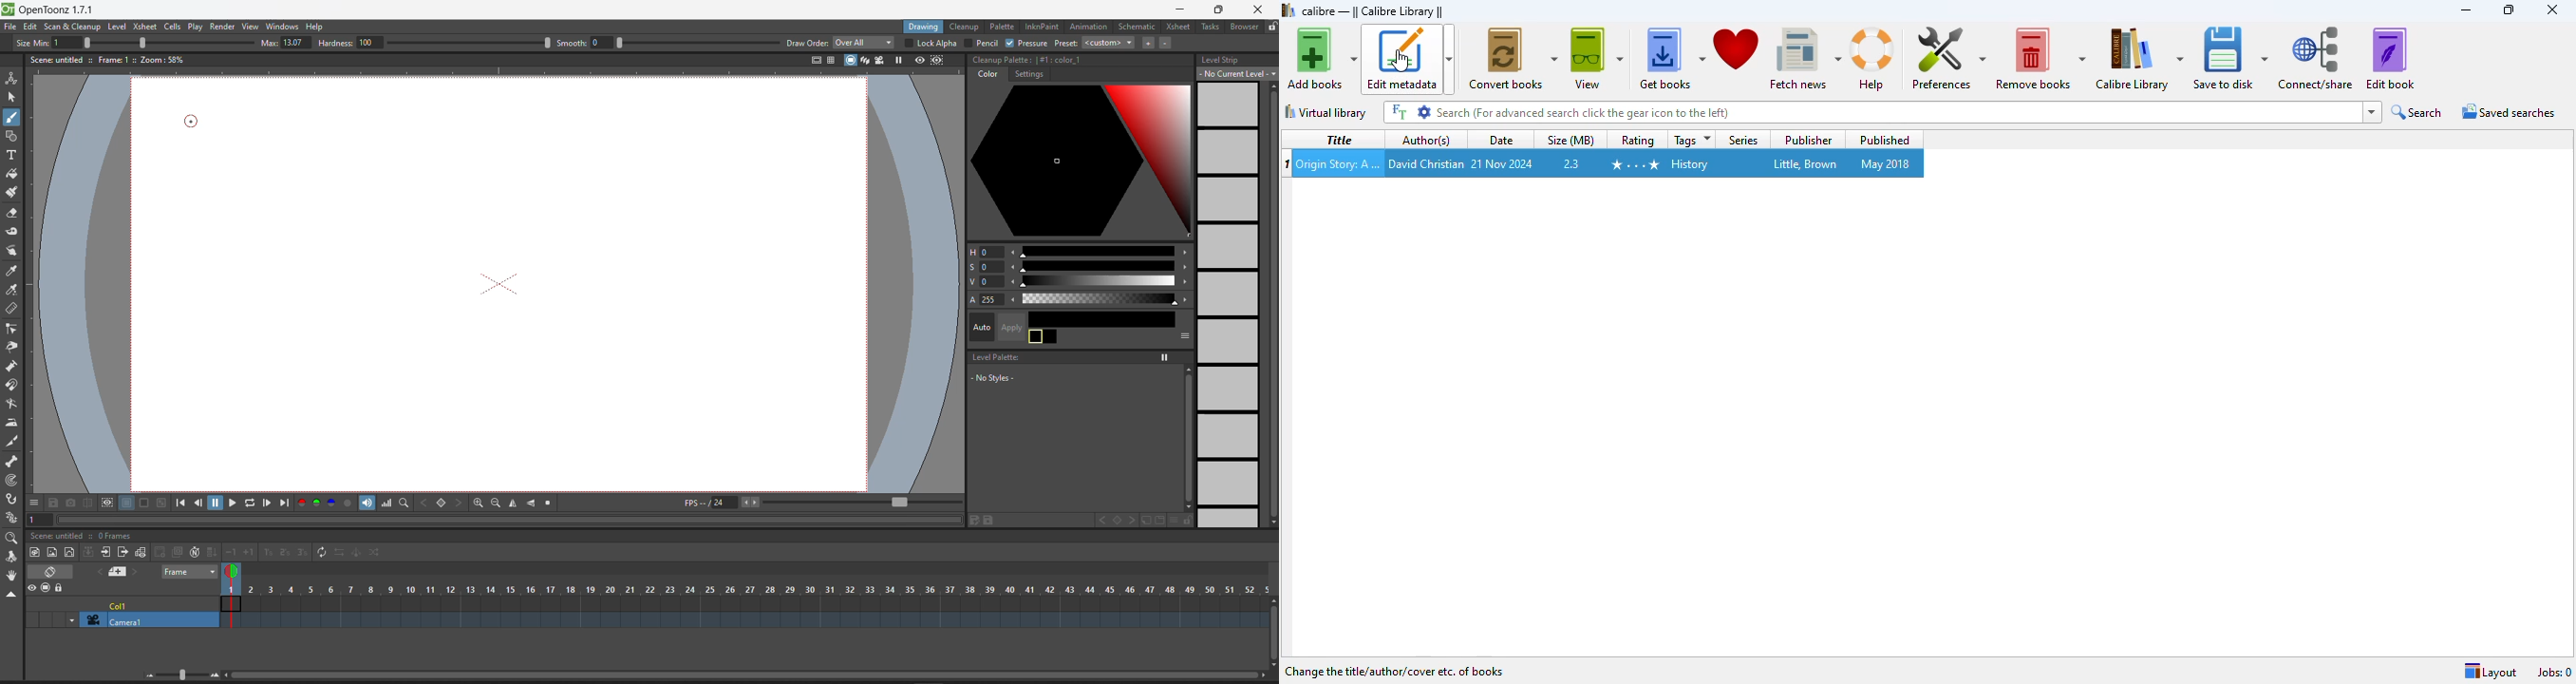 The image size is (2576, 700). I want to click on preview visibility toggle all, so click(29, 586).